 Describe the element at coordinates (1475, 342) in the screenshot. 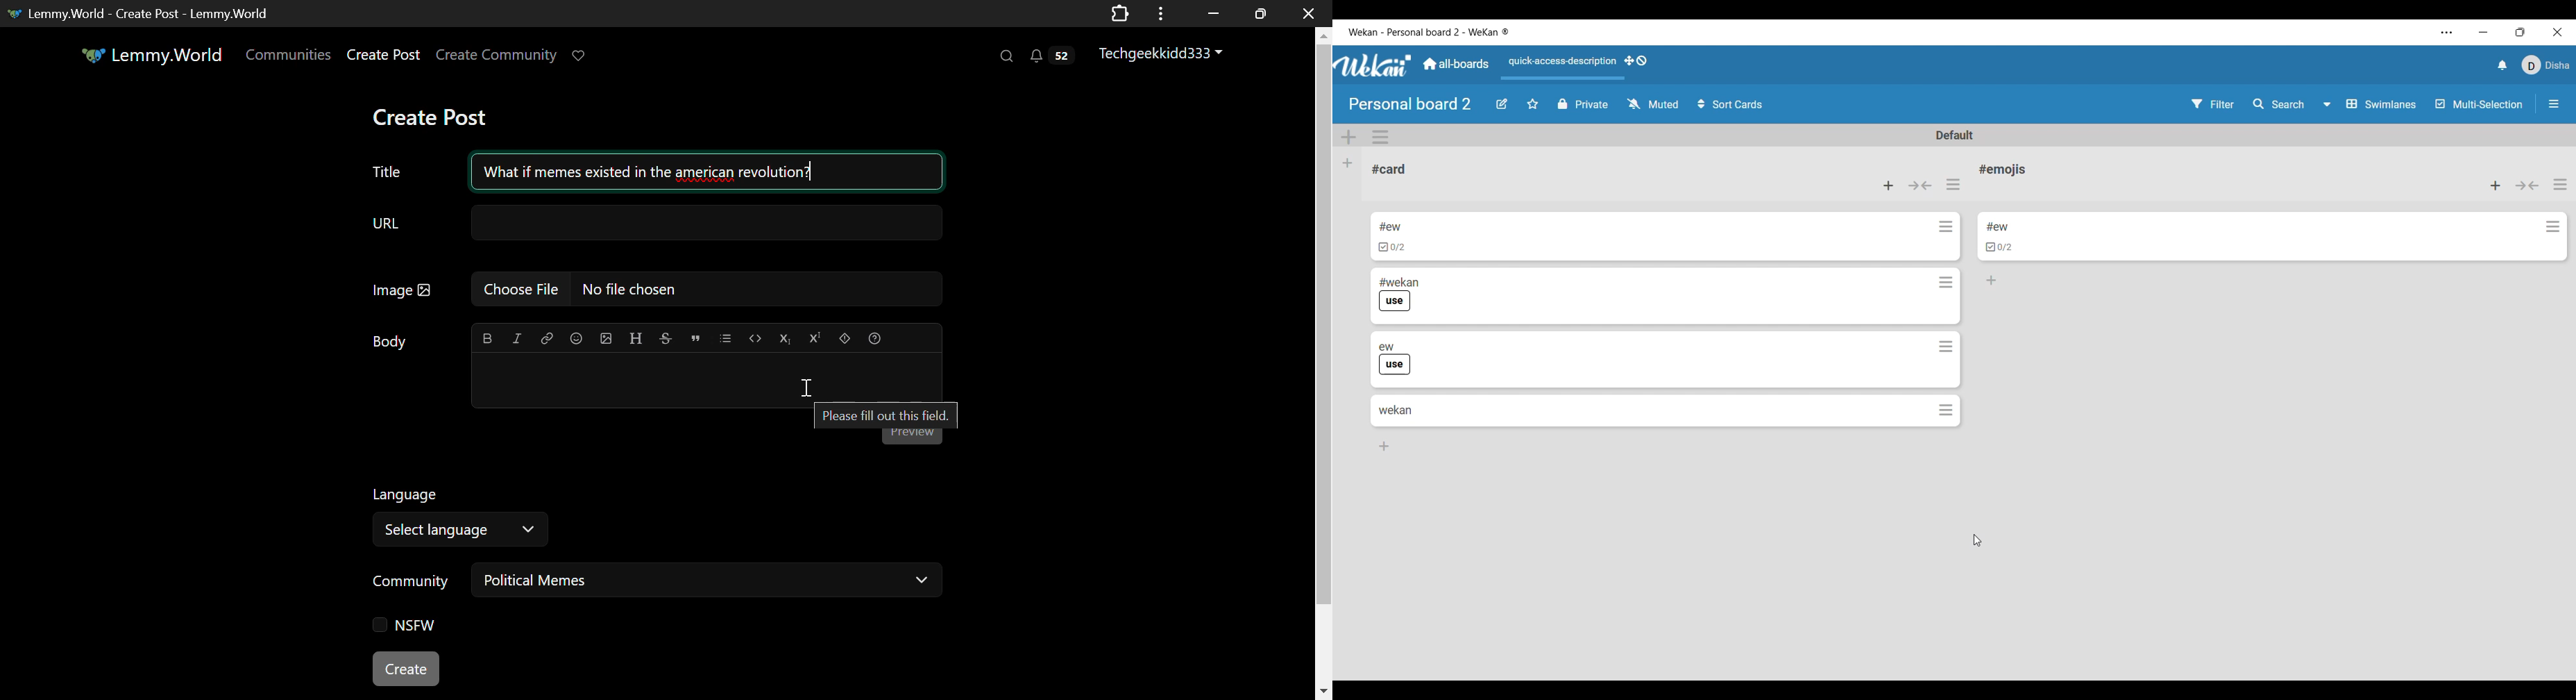

I see `Card 3` at that location.